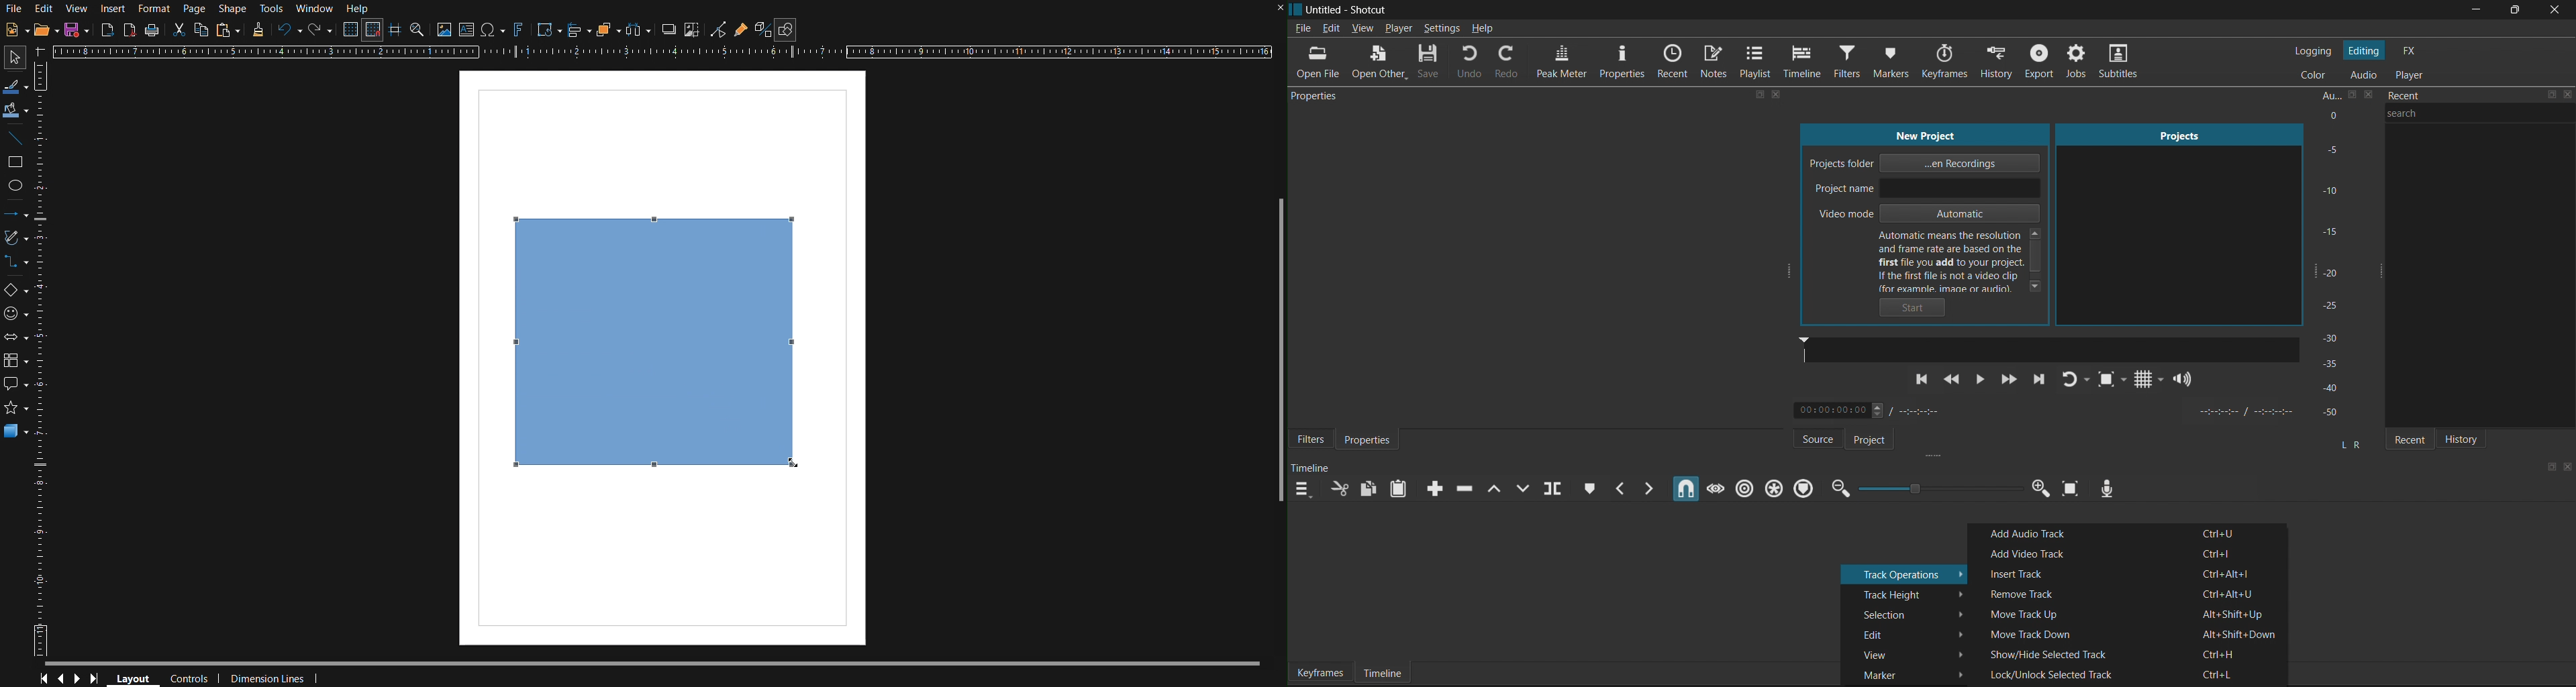  What do you see at coordinates (359, 9) in the screenshot?
I see `Help` at bounding box center [359, 9].